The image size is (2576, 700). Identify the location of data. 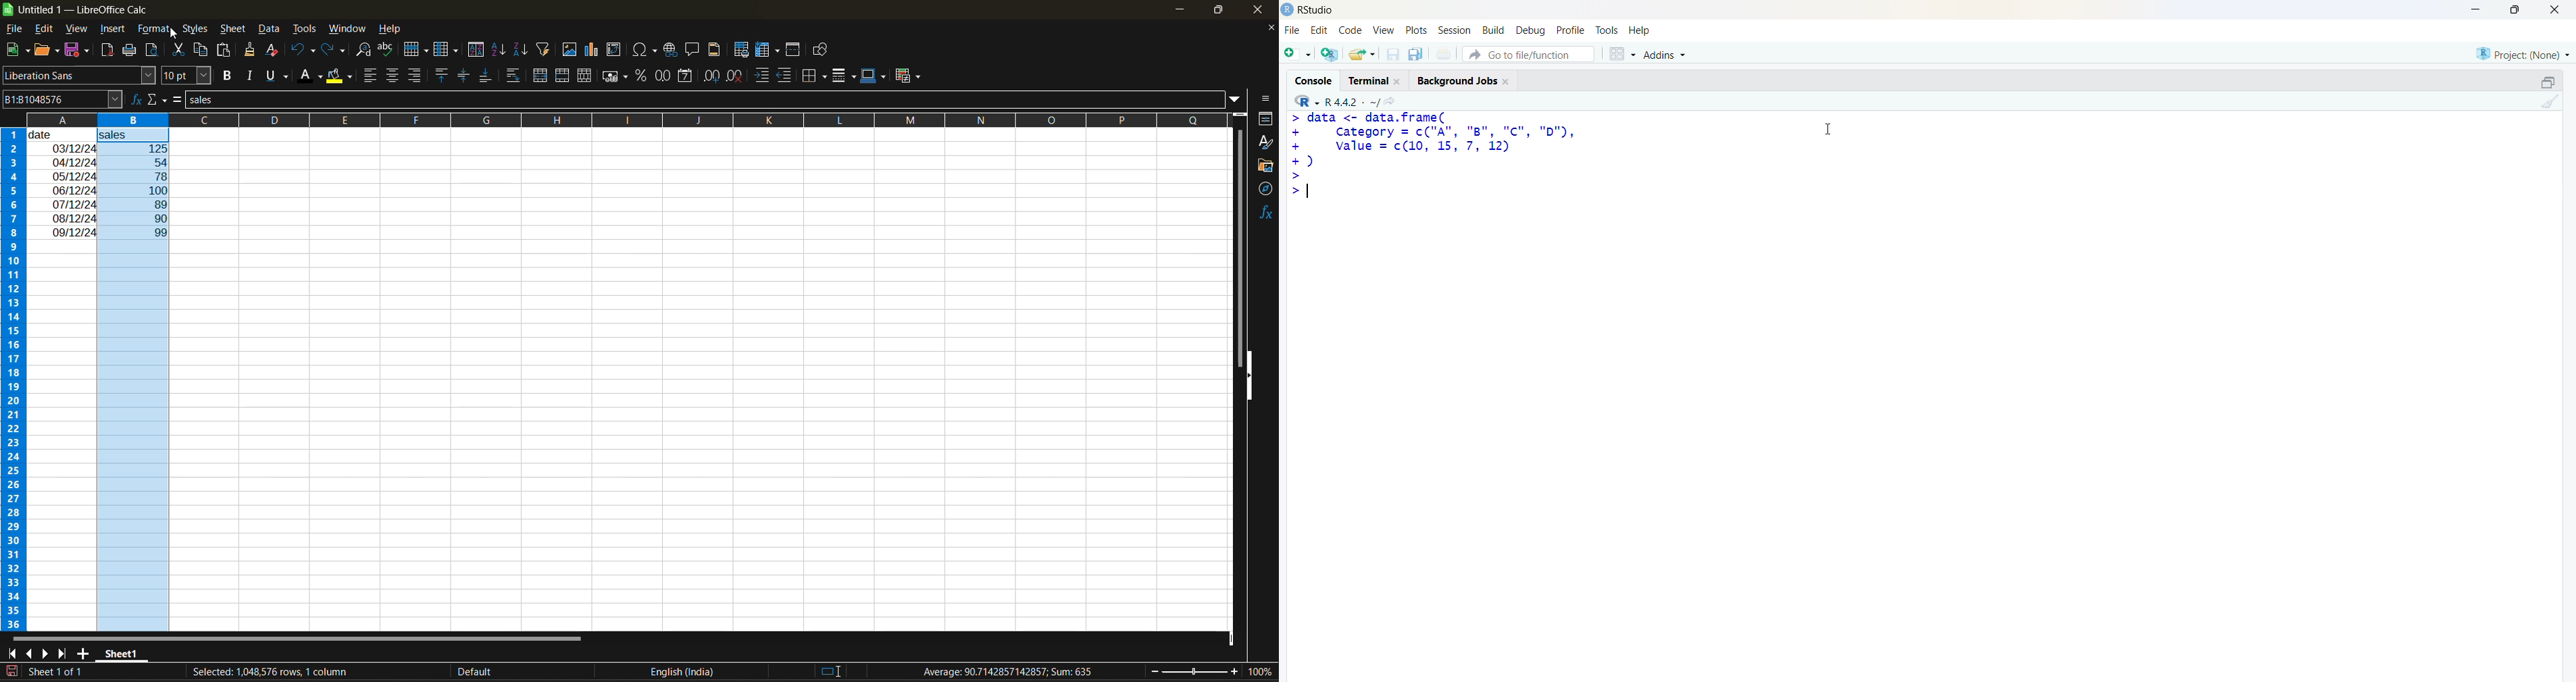
(269, 29).